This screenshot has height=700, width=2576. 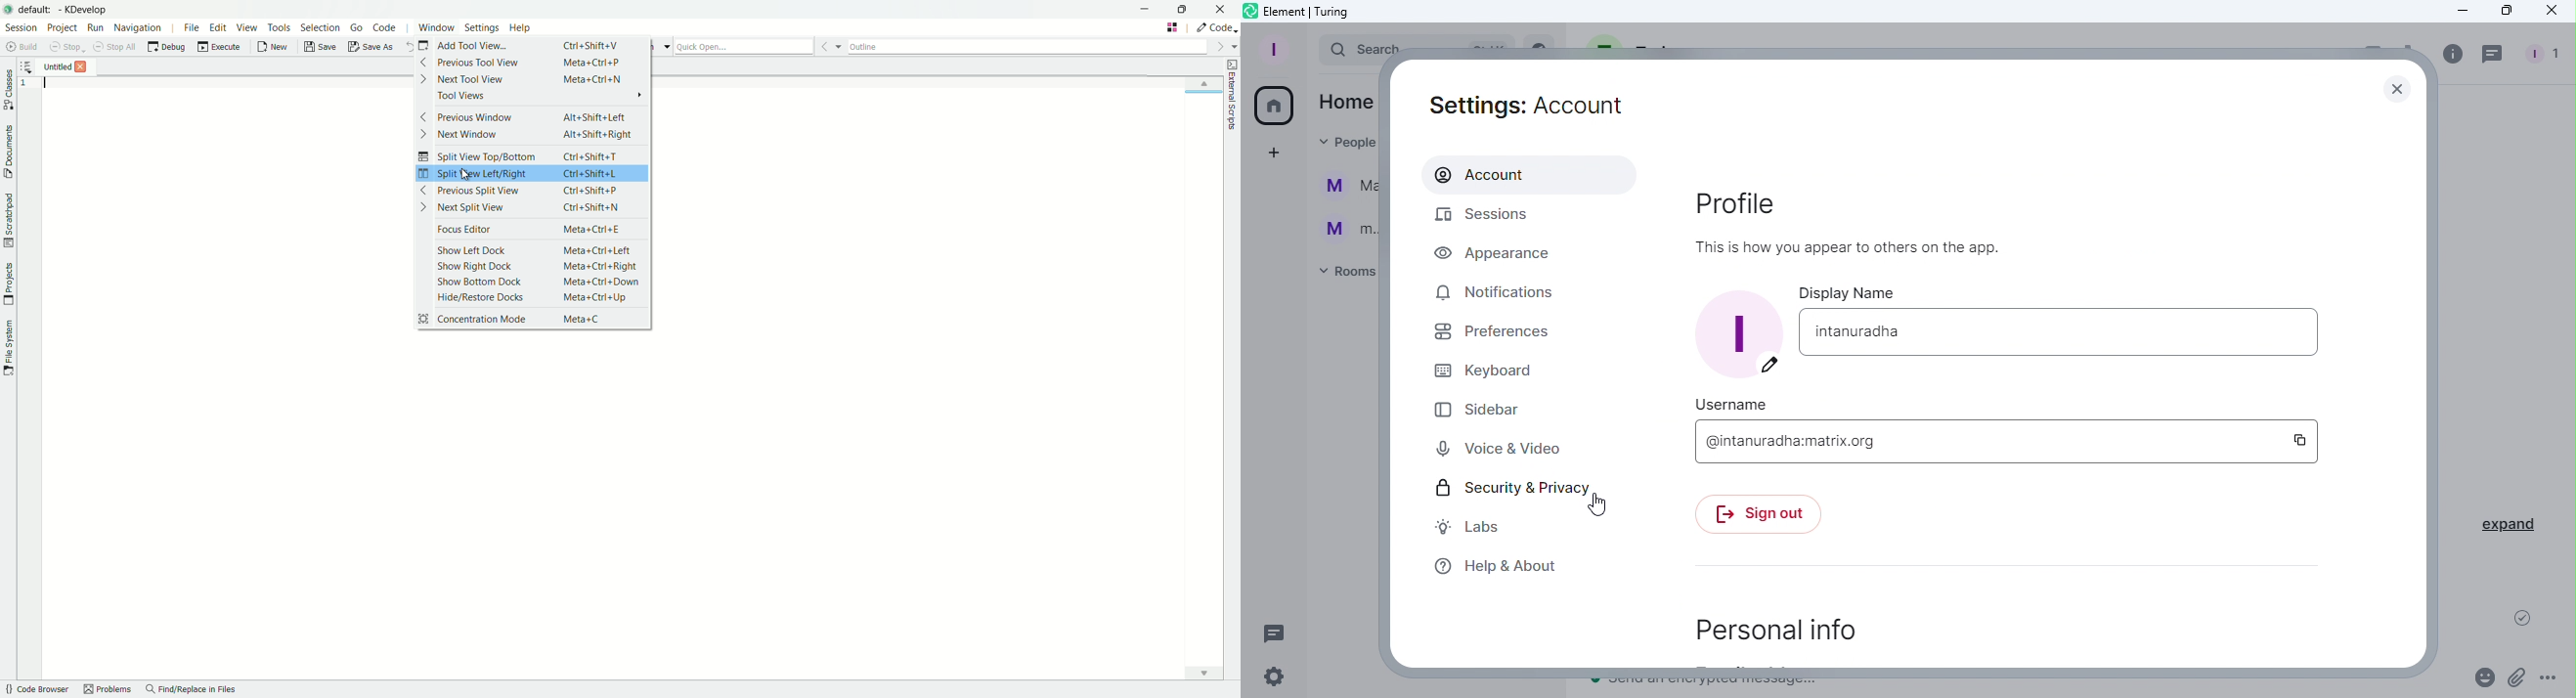 What do you see at coordinates (2457, 13) in the screenshot?
I see `Minimize` at bounding box center [2457, 13].